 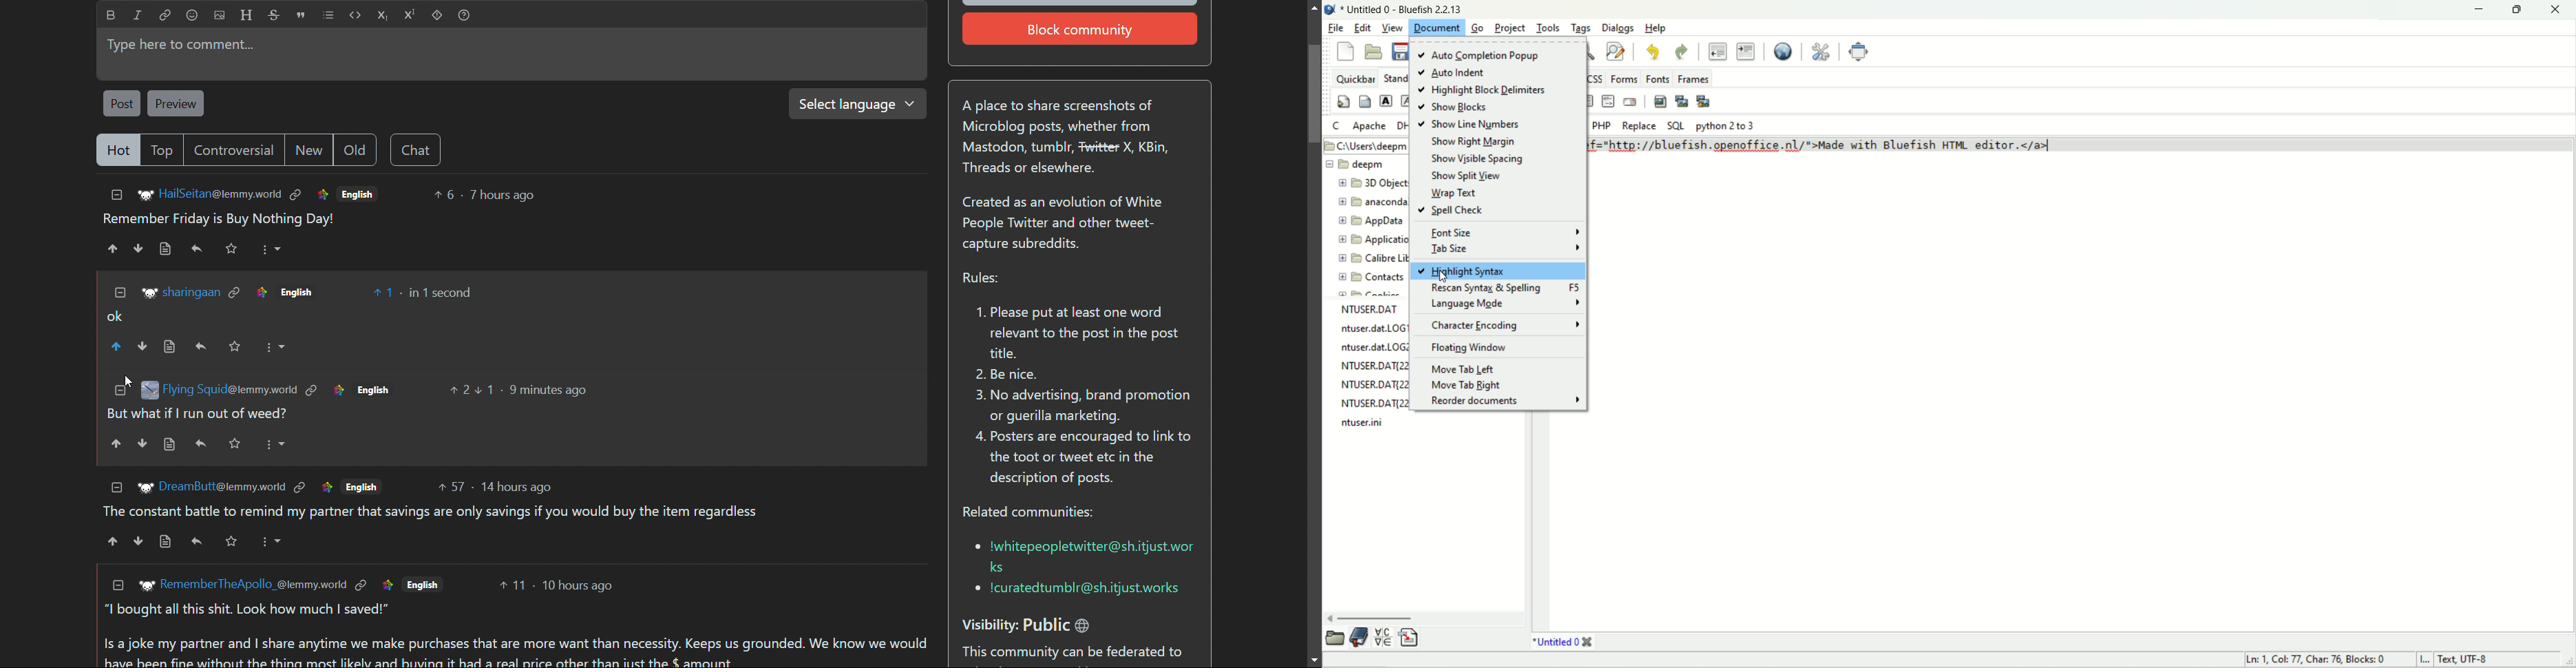 I want to click on * lwhitepeopletwitter@sh.itjust.wor
ks, so click(x=1081, y=554).